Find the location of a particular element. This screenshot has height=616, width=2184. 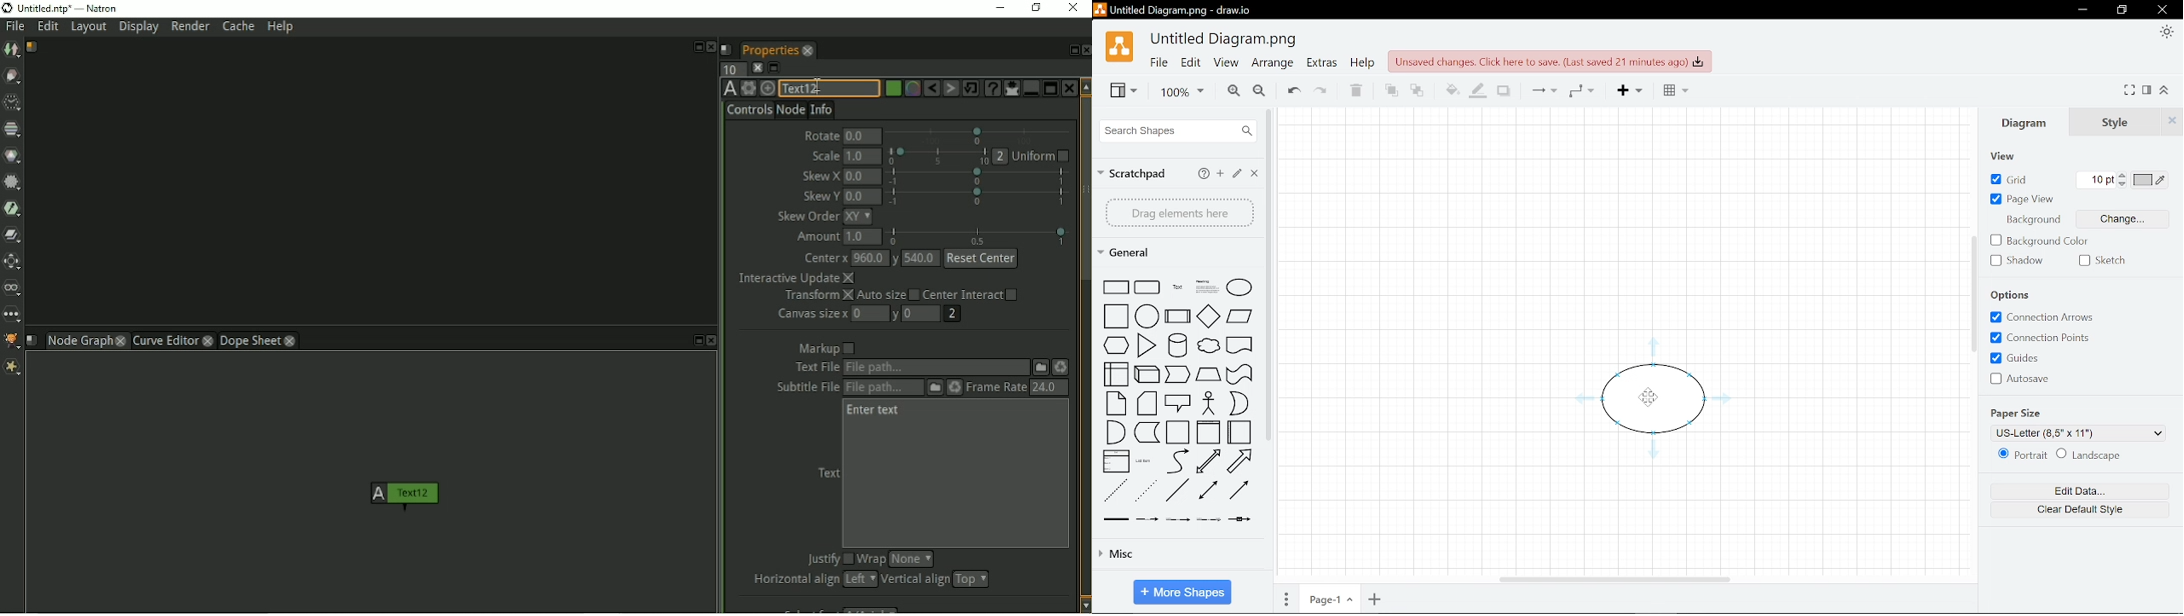

Add page  is located at coordinates (1375, 599).